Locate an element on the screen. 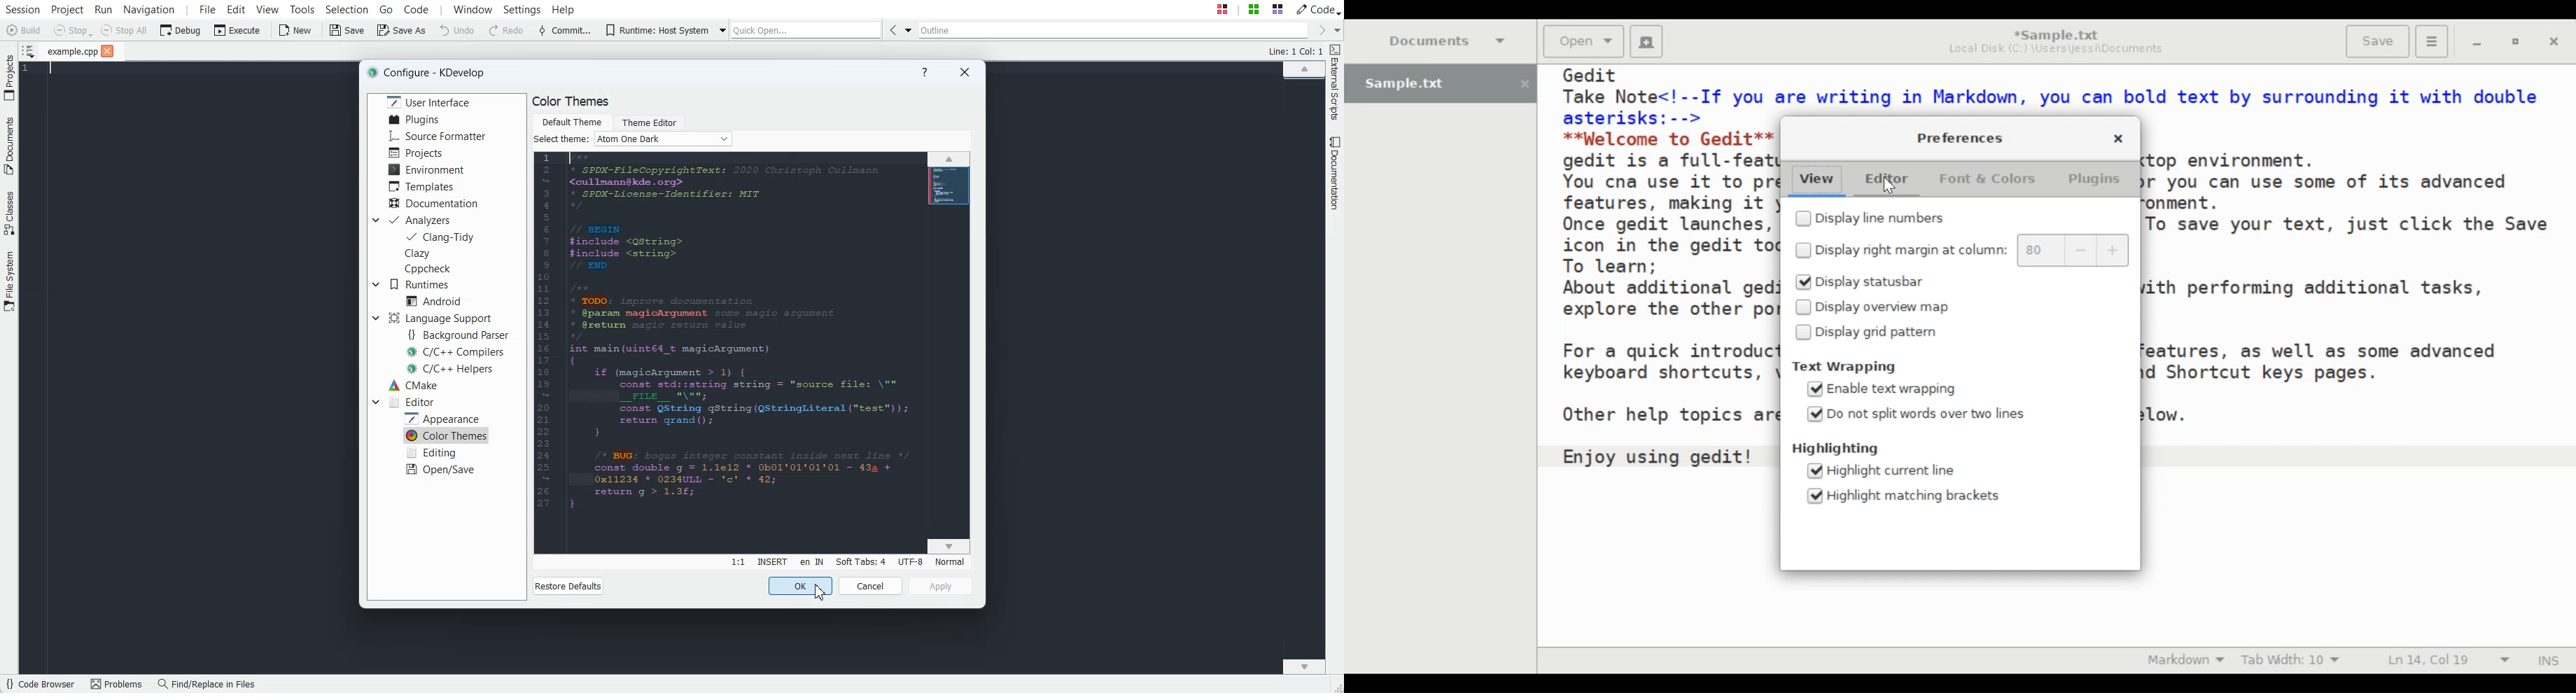 This screenshot has height=700, width=2576. minimize is located at coordinates (2478, 43).